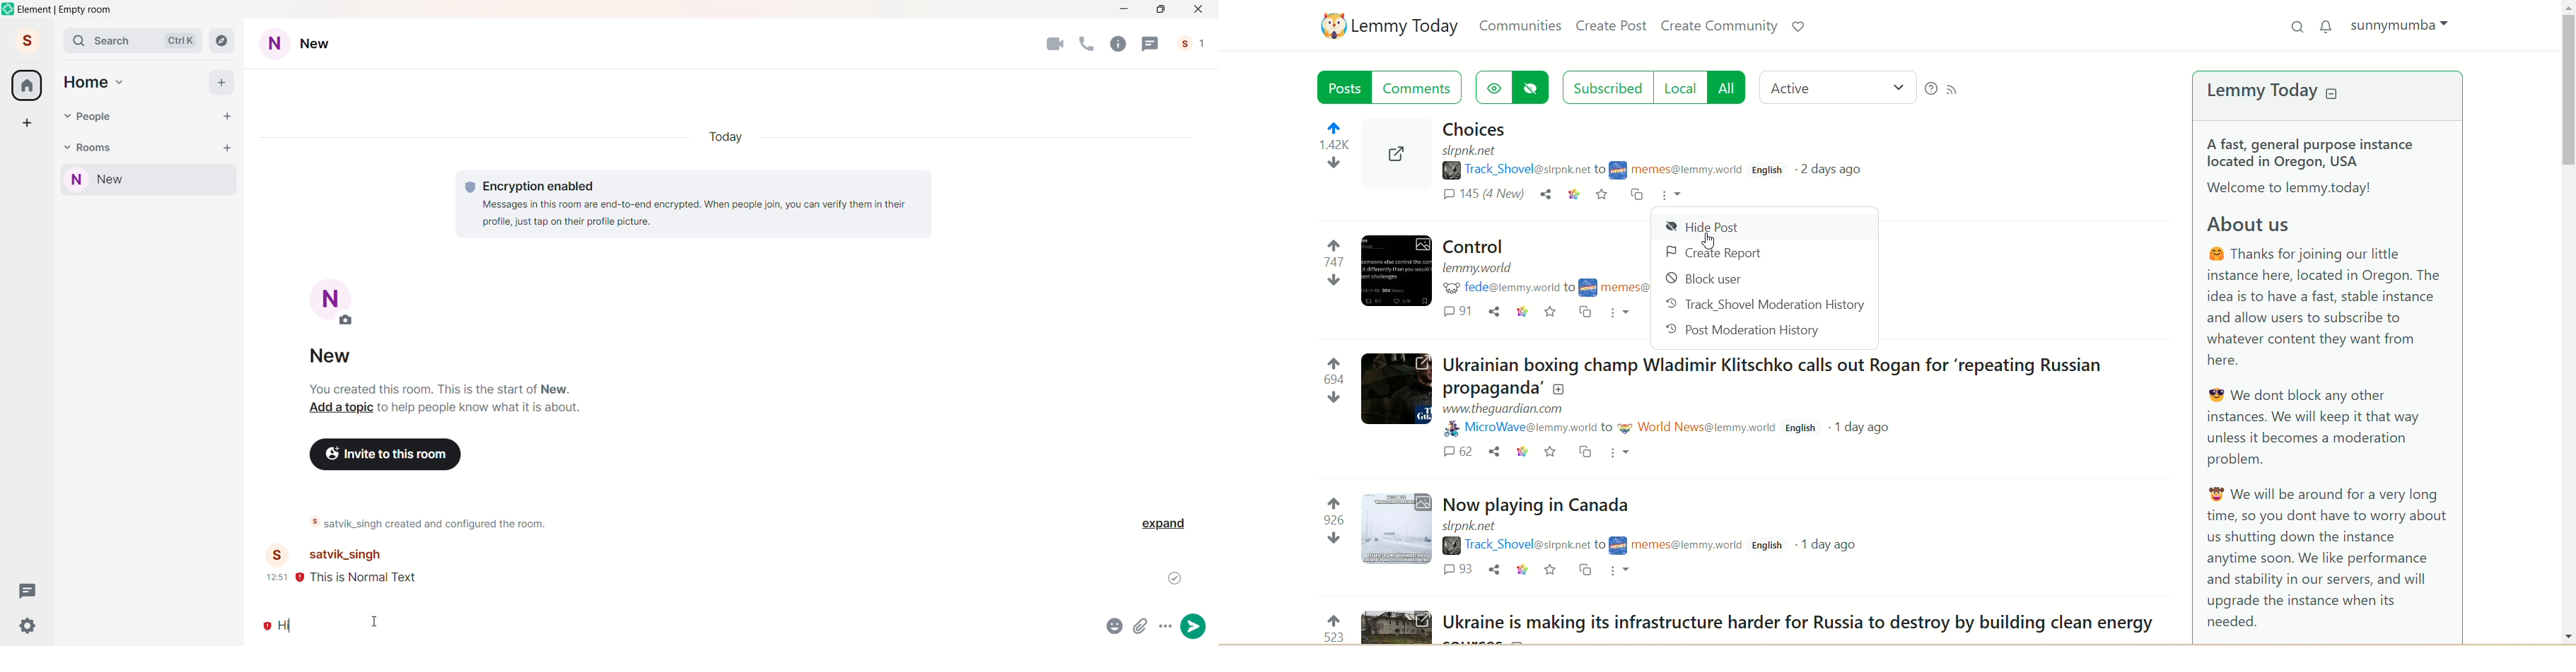  What do you see at coordinates (1720, 28) in the screenshot?
I see `create community` at bounding box center [1720, 28].